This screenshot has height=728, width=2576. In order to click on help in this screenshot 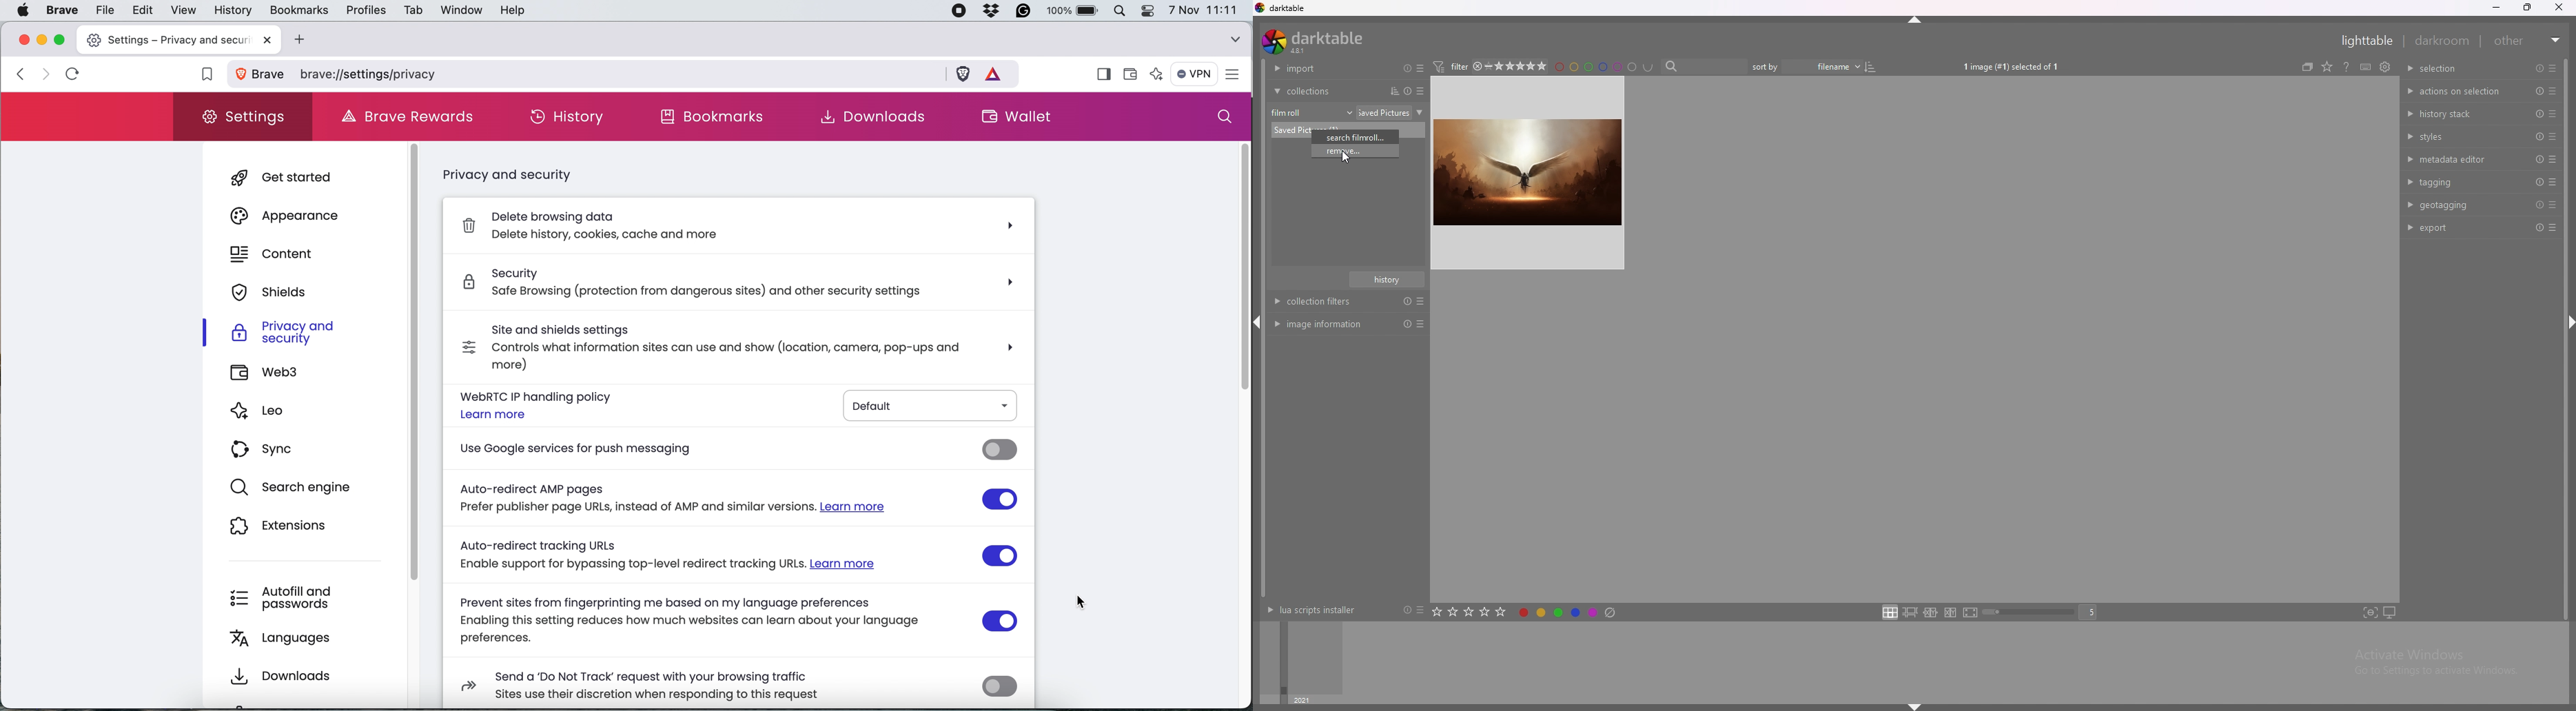, I will do `click(513, 11)`.